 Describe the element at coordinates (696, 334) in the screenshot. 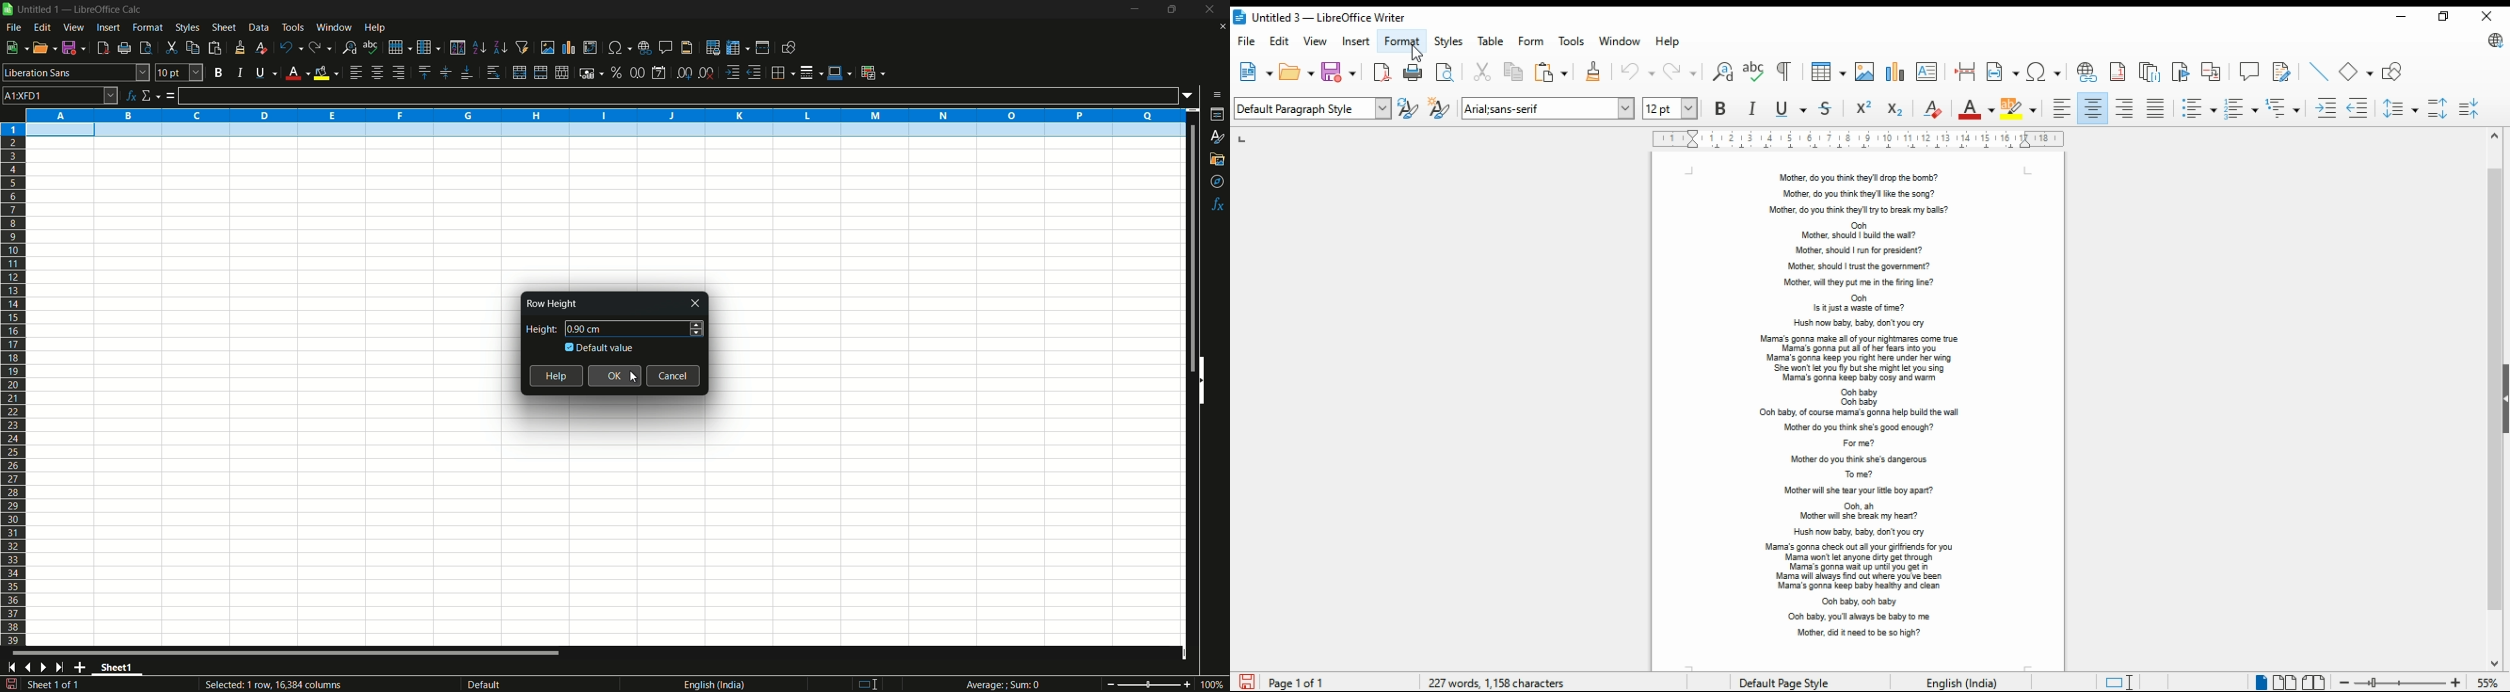

I see `decrease height` at that location.